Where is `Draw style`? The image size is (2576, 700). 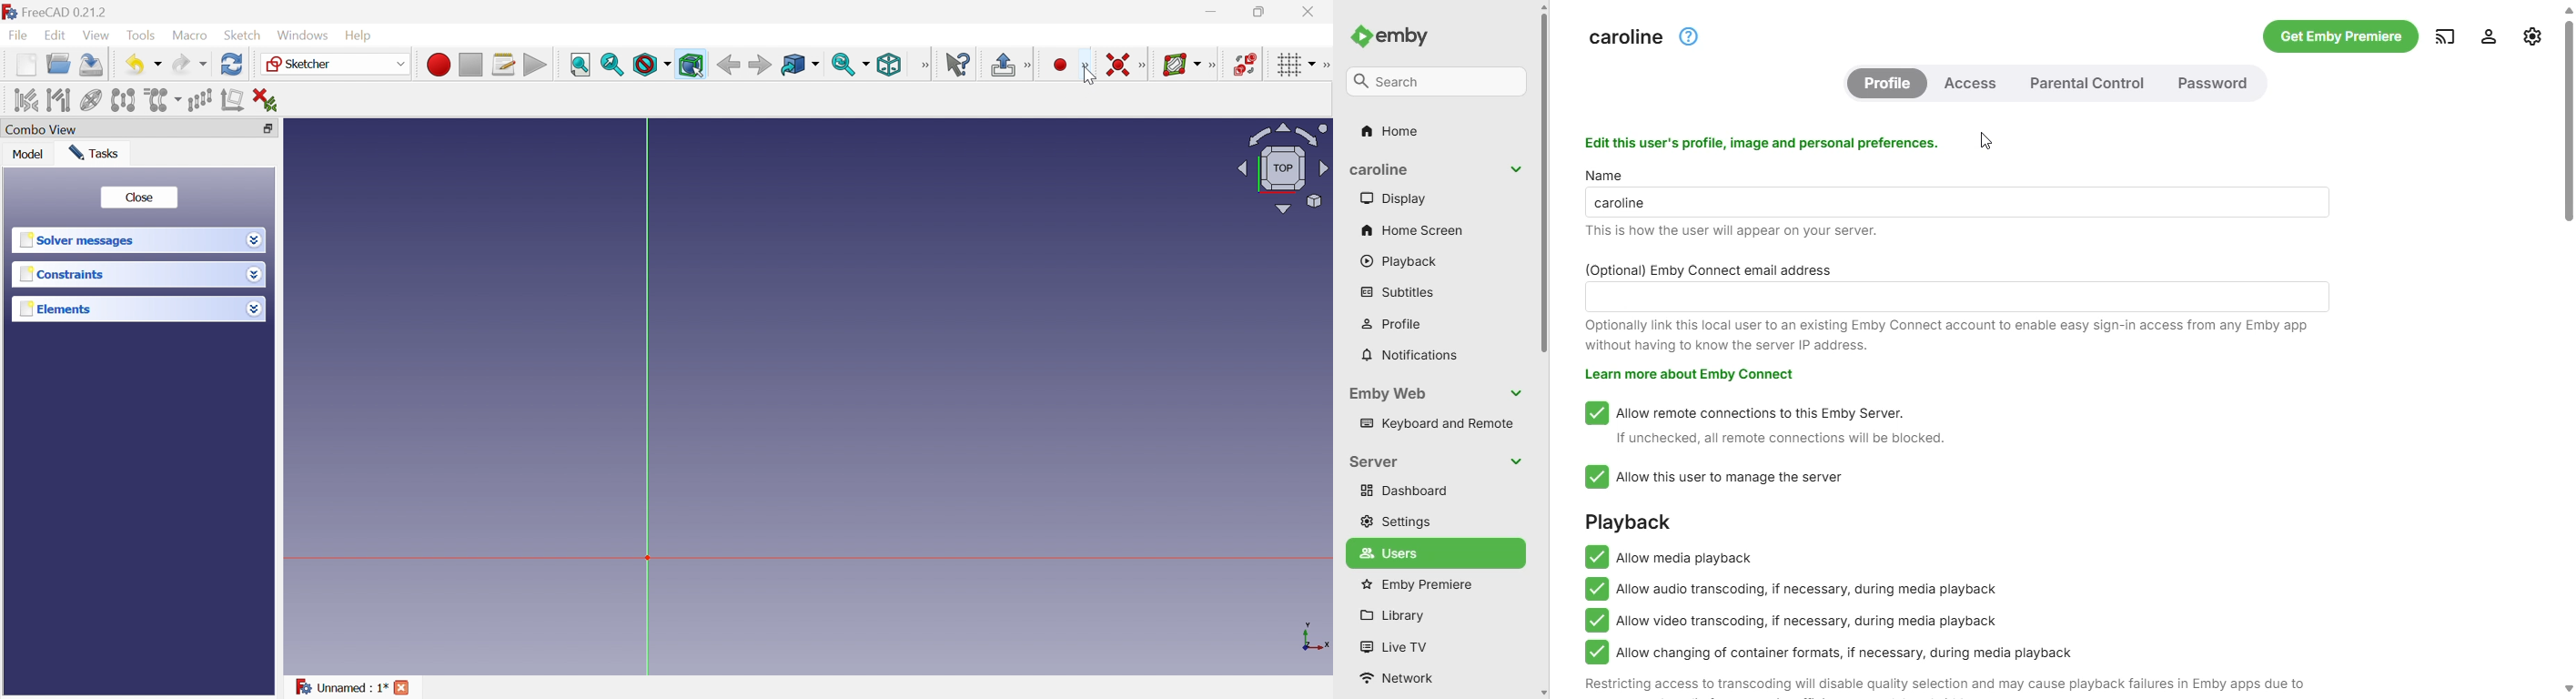 Draw style is located at coordinates (652, 64).